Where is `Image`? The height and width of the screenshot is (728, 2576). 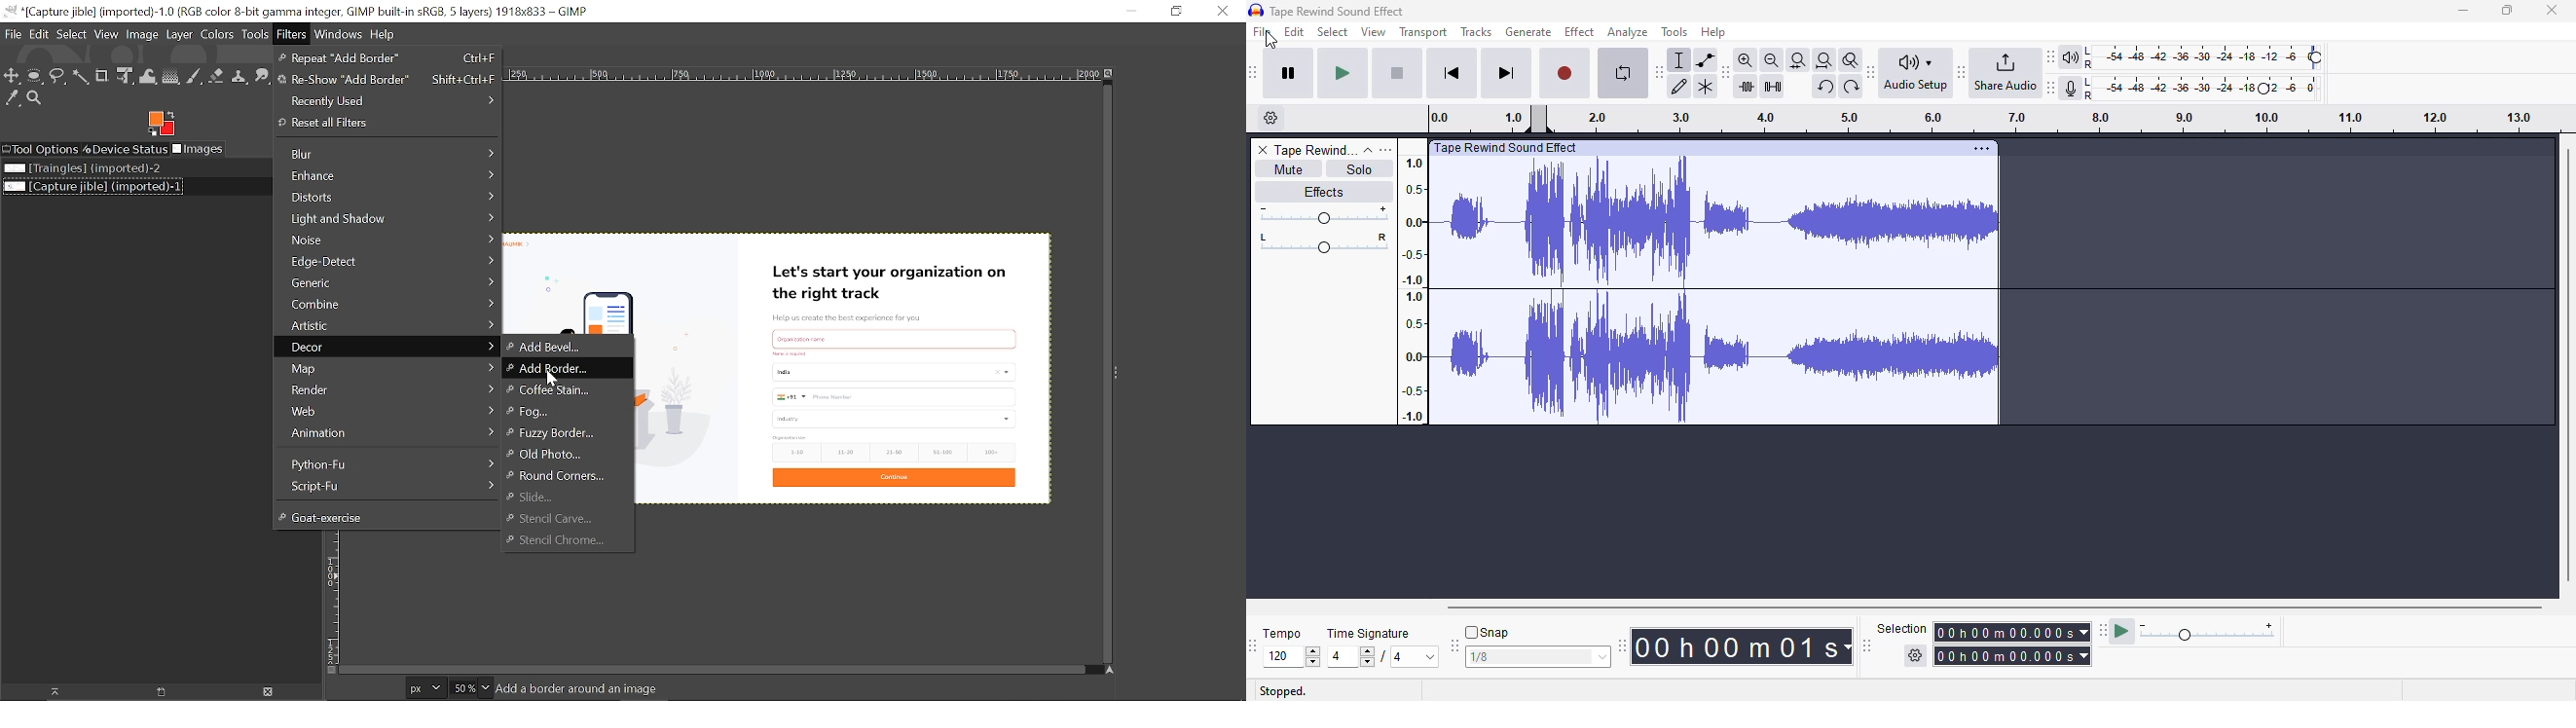 Image is located at coordinates (143, 35).